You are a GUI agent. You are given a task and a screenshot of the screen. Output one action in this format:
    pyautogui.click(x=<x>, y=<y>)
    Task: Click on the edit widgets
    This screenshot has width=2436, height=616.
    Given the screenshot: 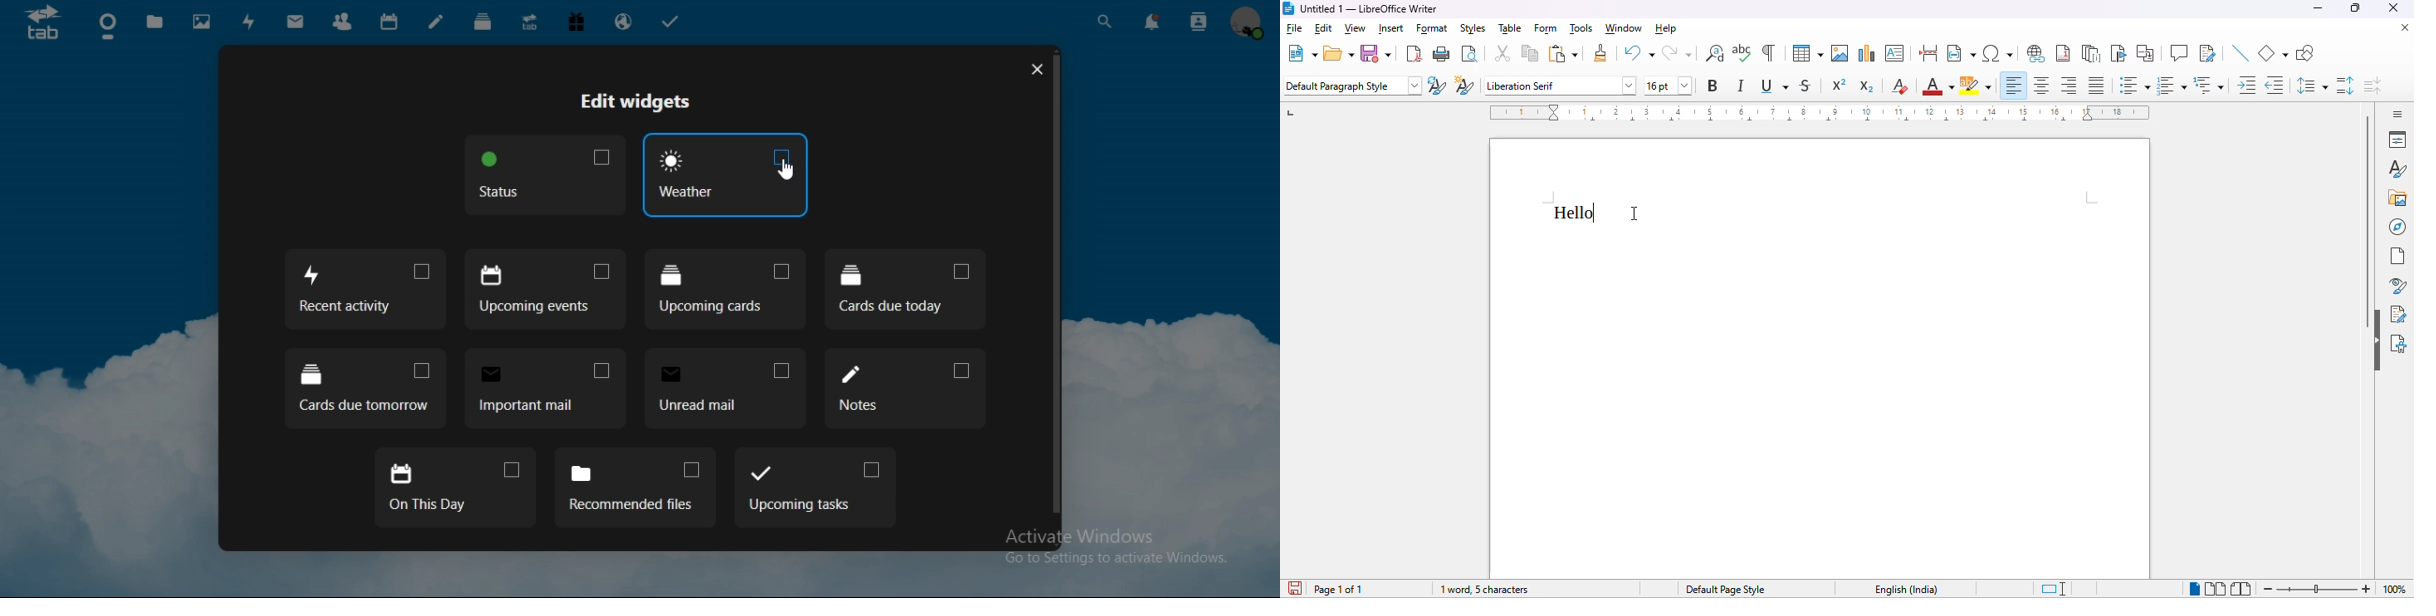 What is the action you would take?
    pyautogui.click(x=638, y=102)
    